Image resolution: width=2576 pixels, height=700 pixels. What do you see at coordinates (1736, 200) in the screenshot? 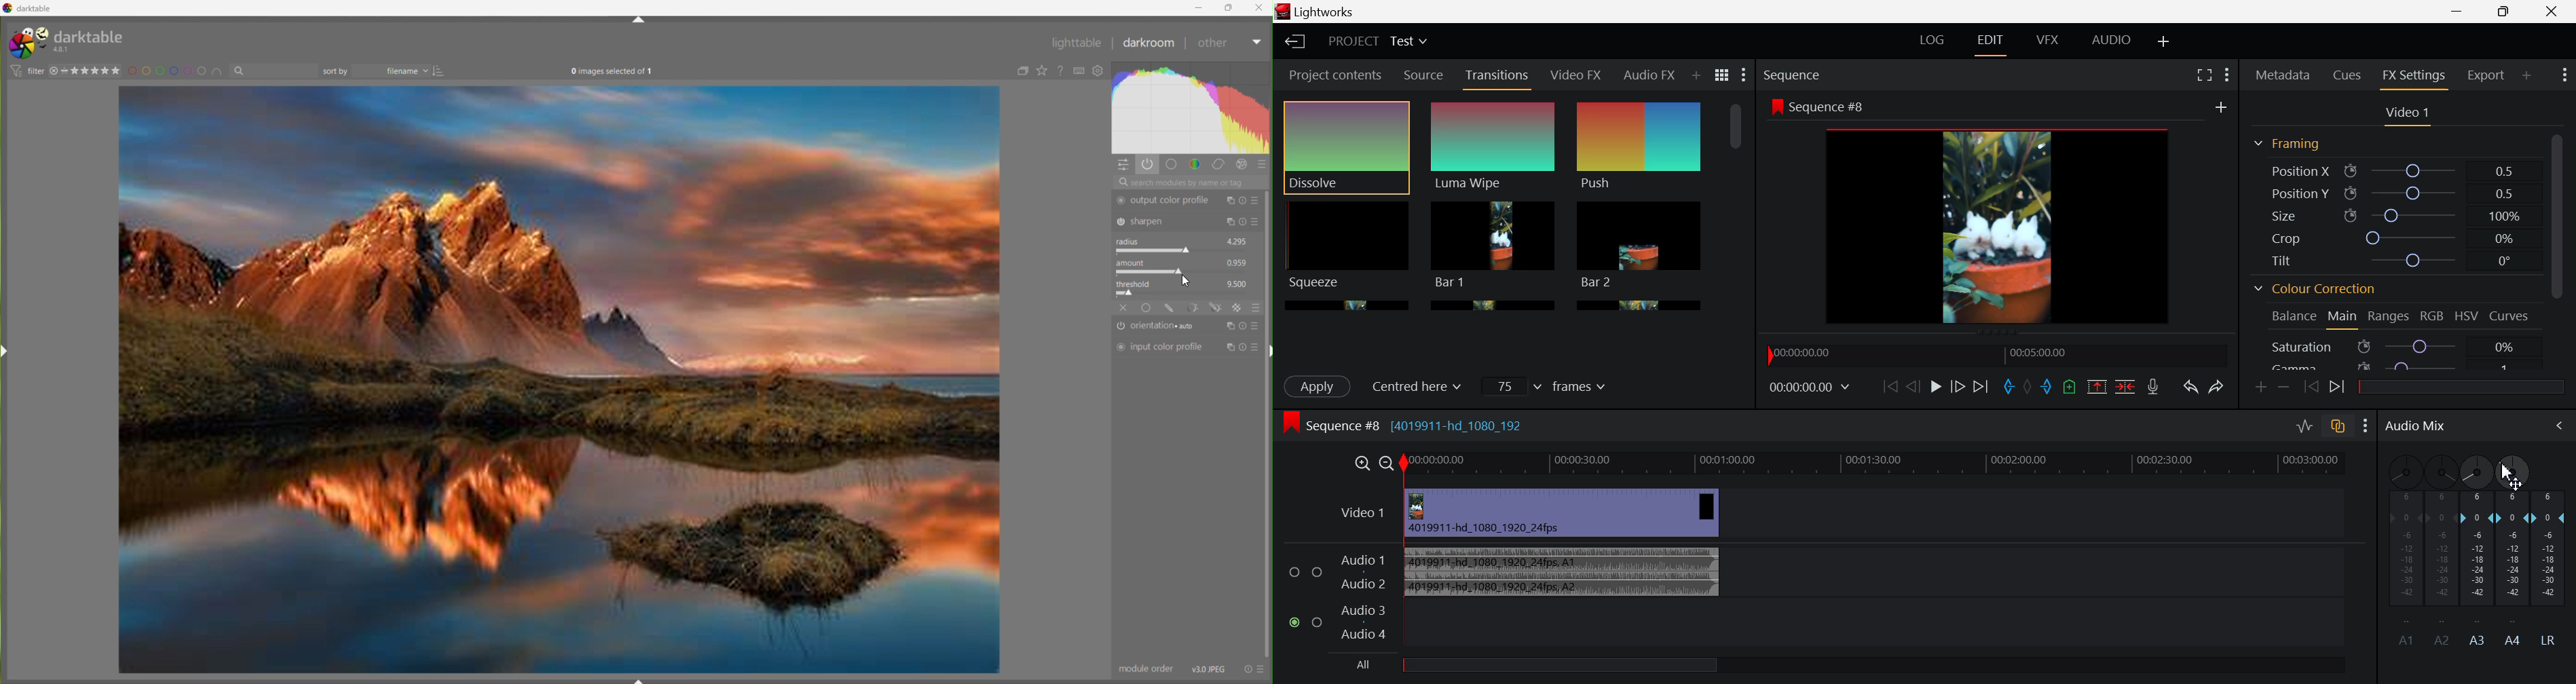
I see `Scroll Bar` at bounding box center [1736, 200].